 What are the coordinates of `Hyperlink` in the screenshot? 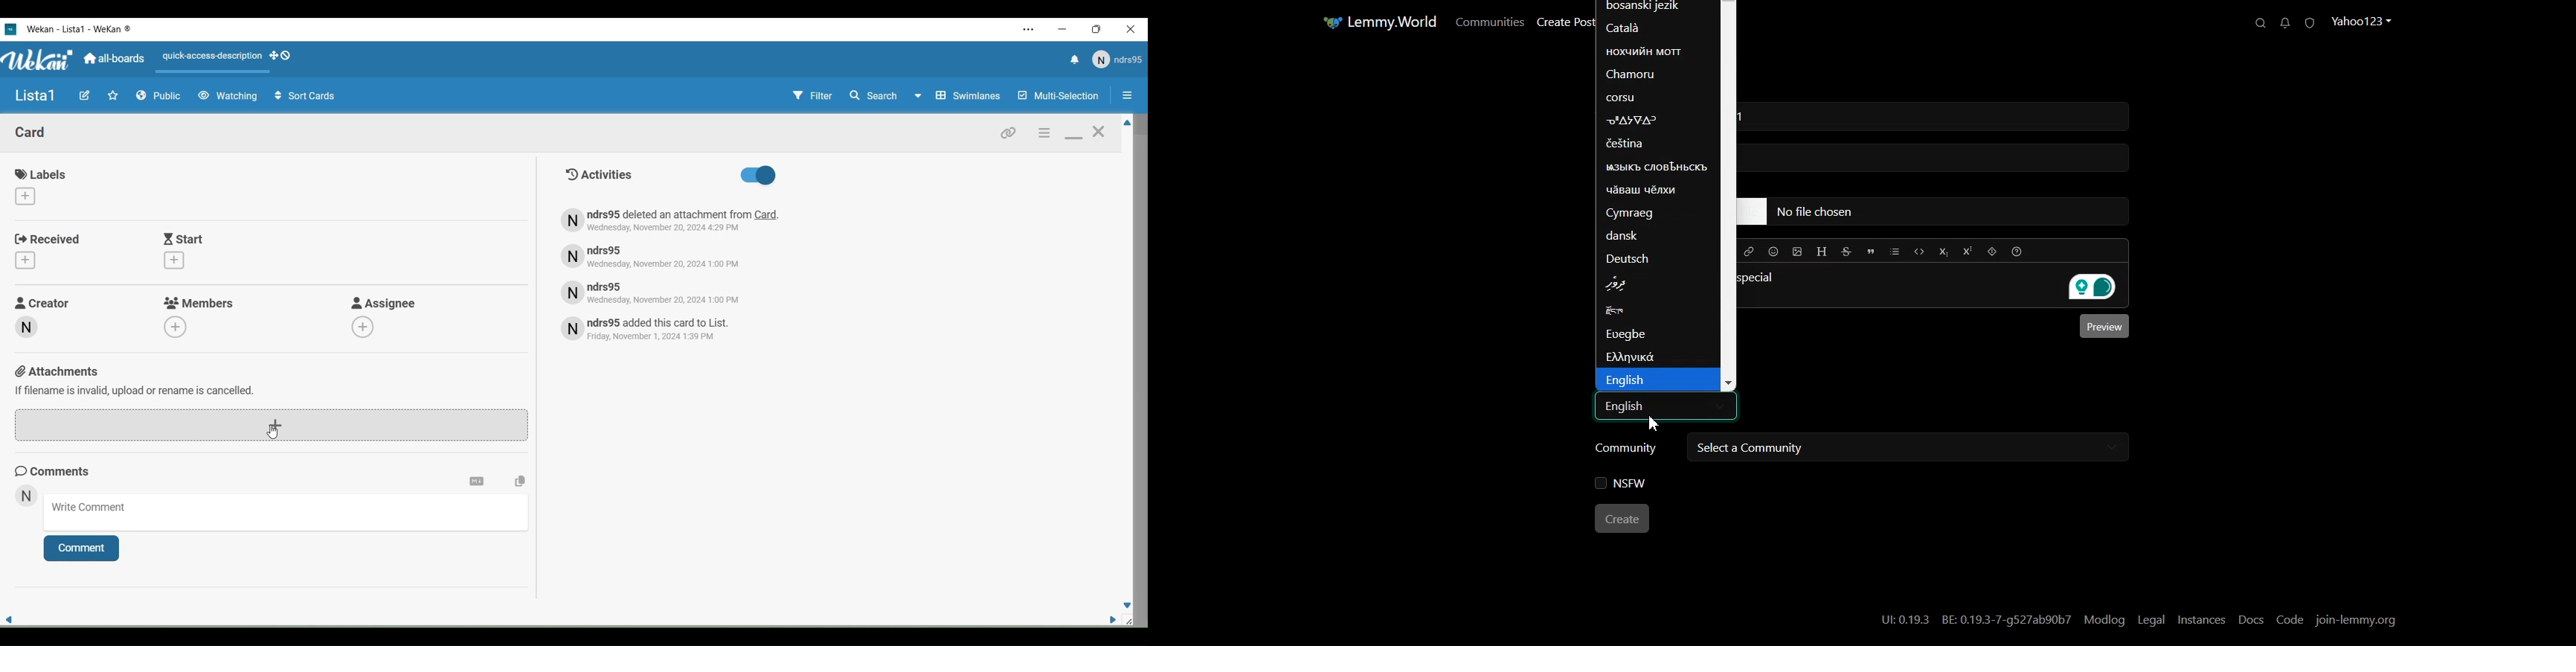 It's located at (1750, 252).